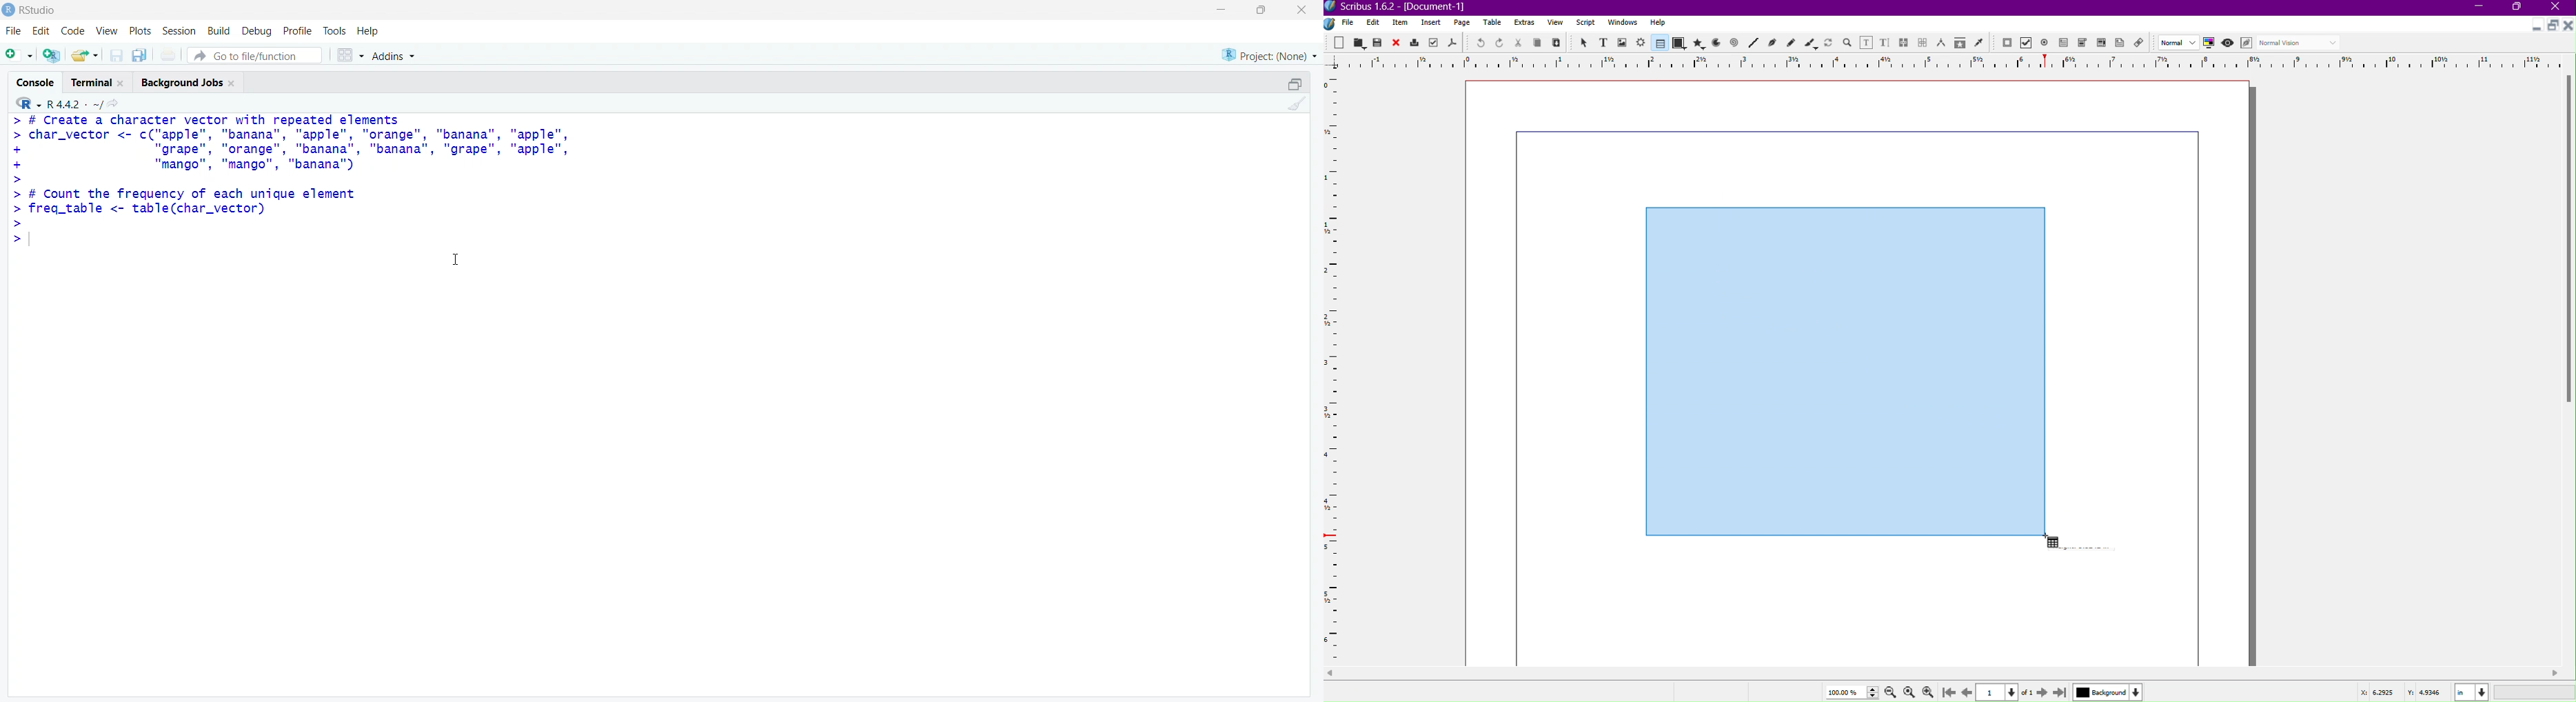  I want to click on Cursor, so click(461, 258).